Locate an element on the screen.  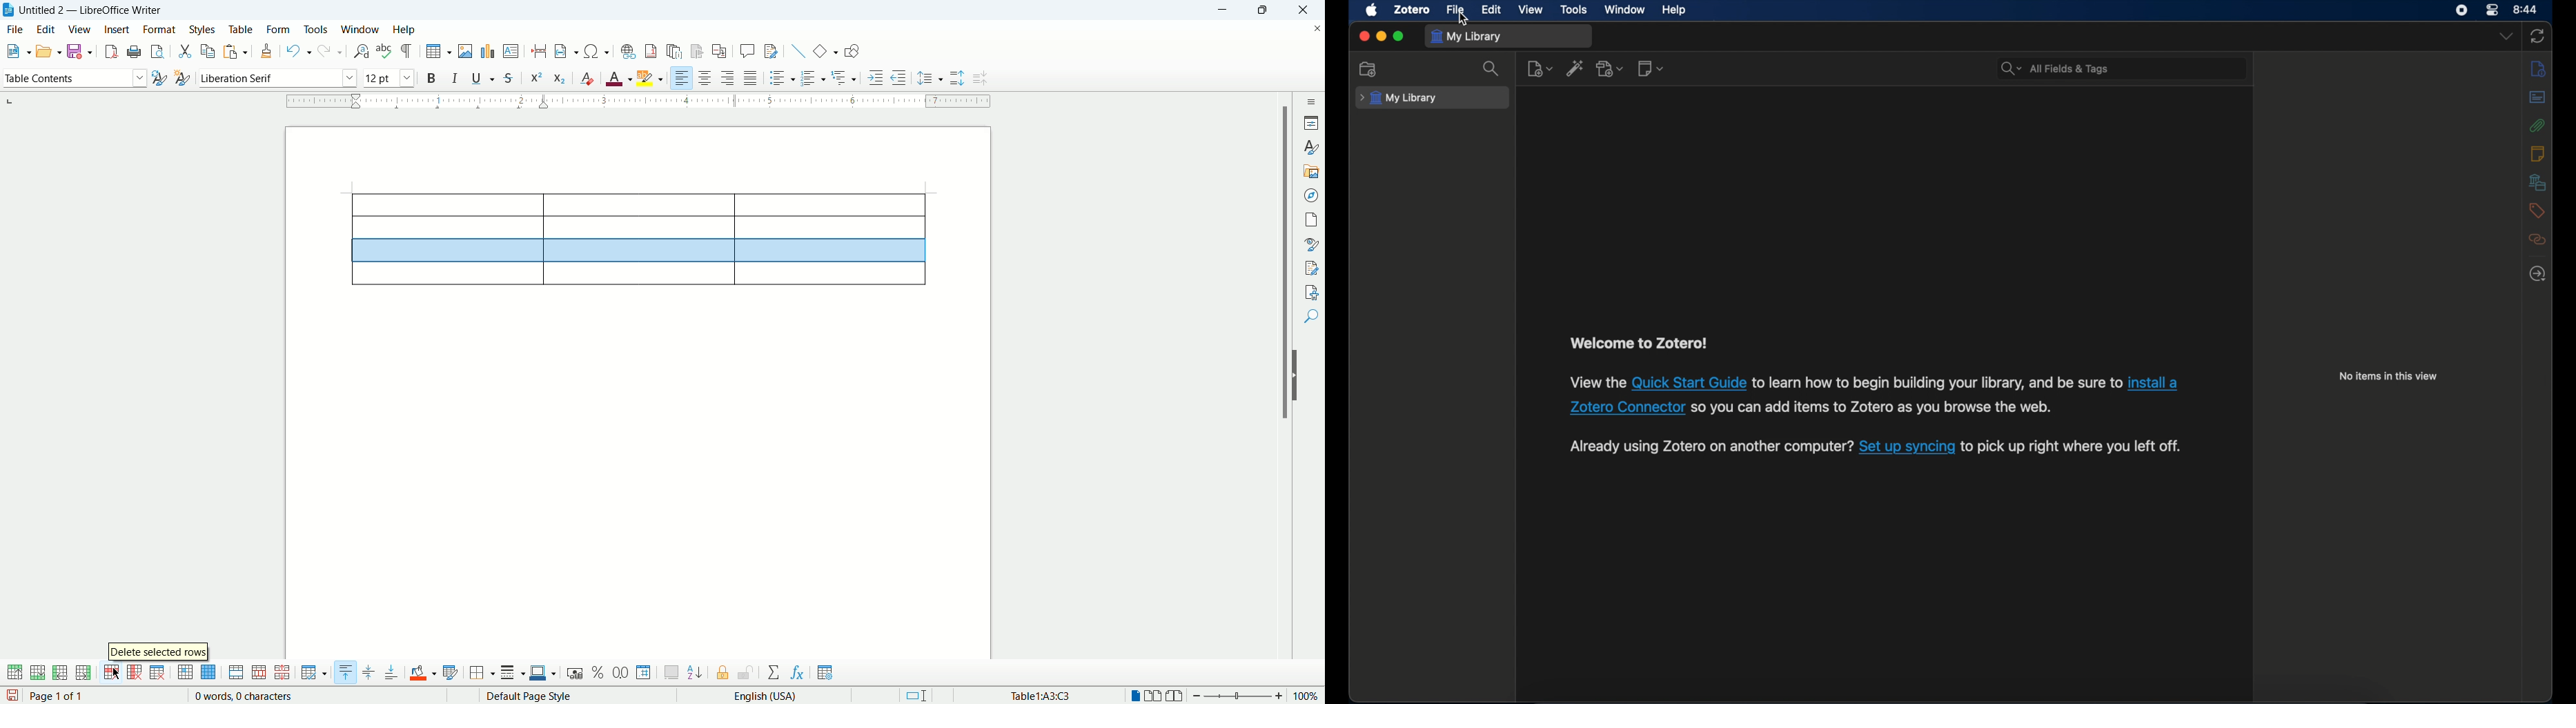
spelling is located at coordinates (383, 52).